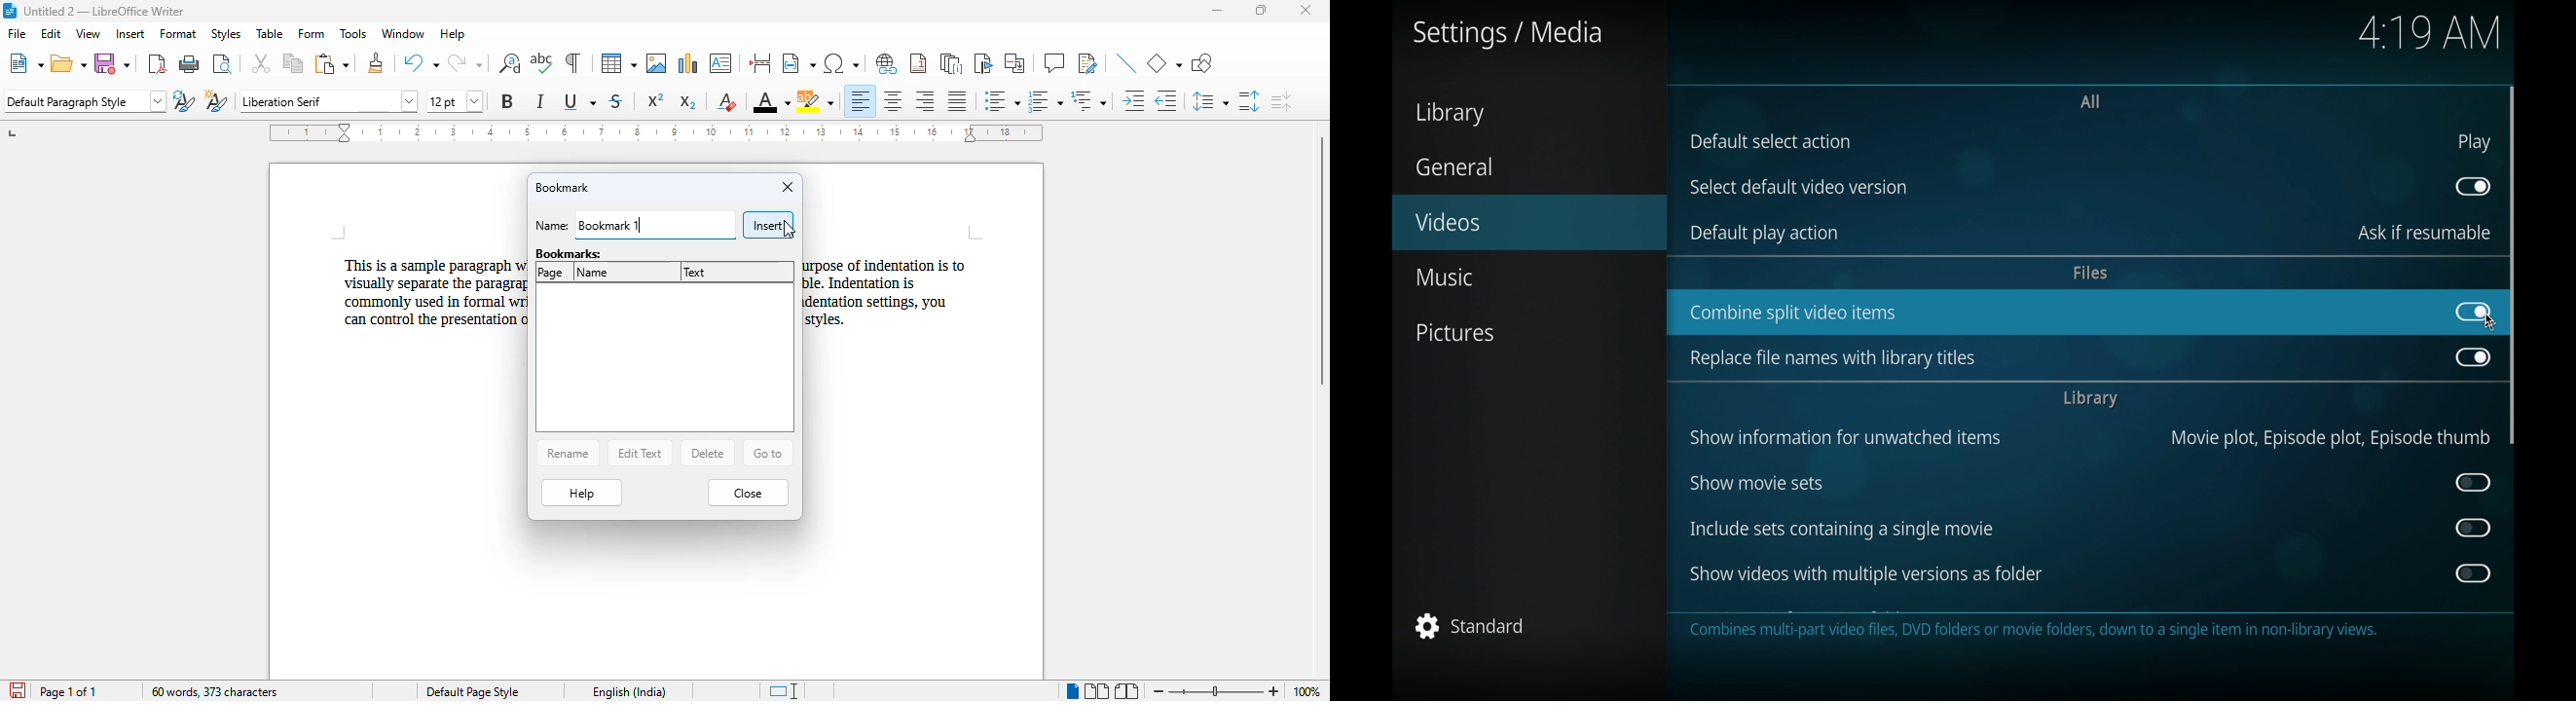 The height and width of the screenshot is (728, 2576). I want to click on cursor, so click(2491, 323).